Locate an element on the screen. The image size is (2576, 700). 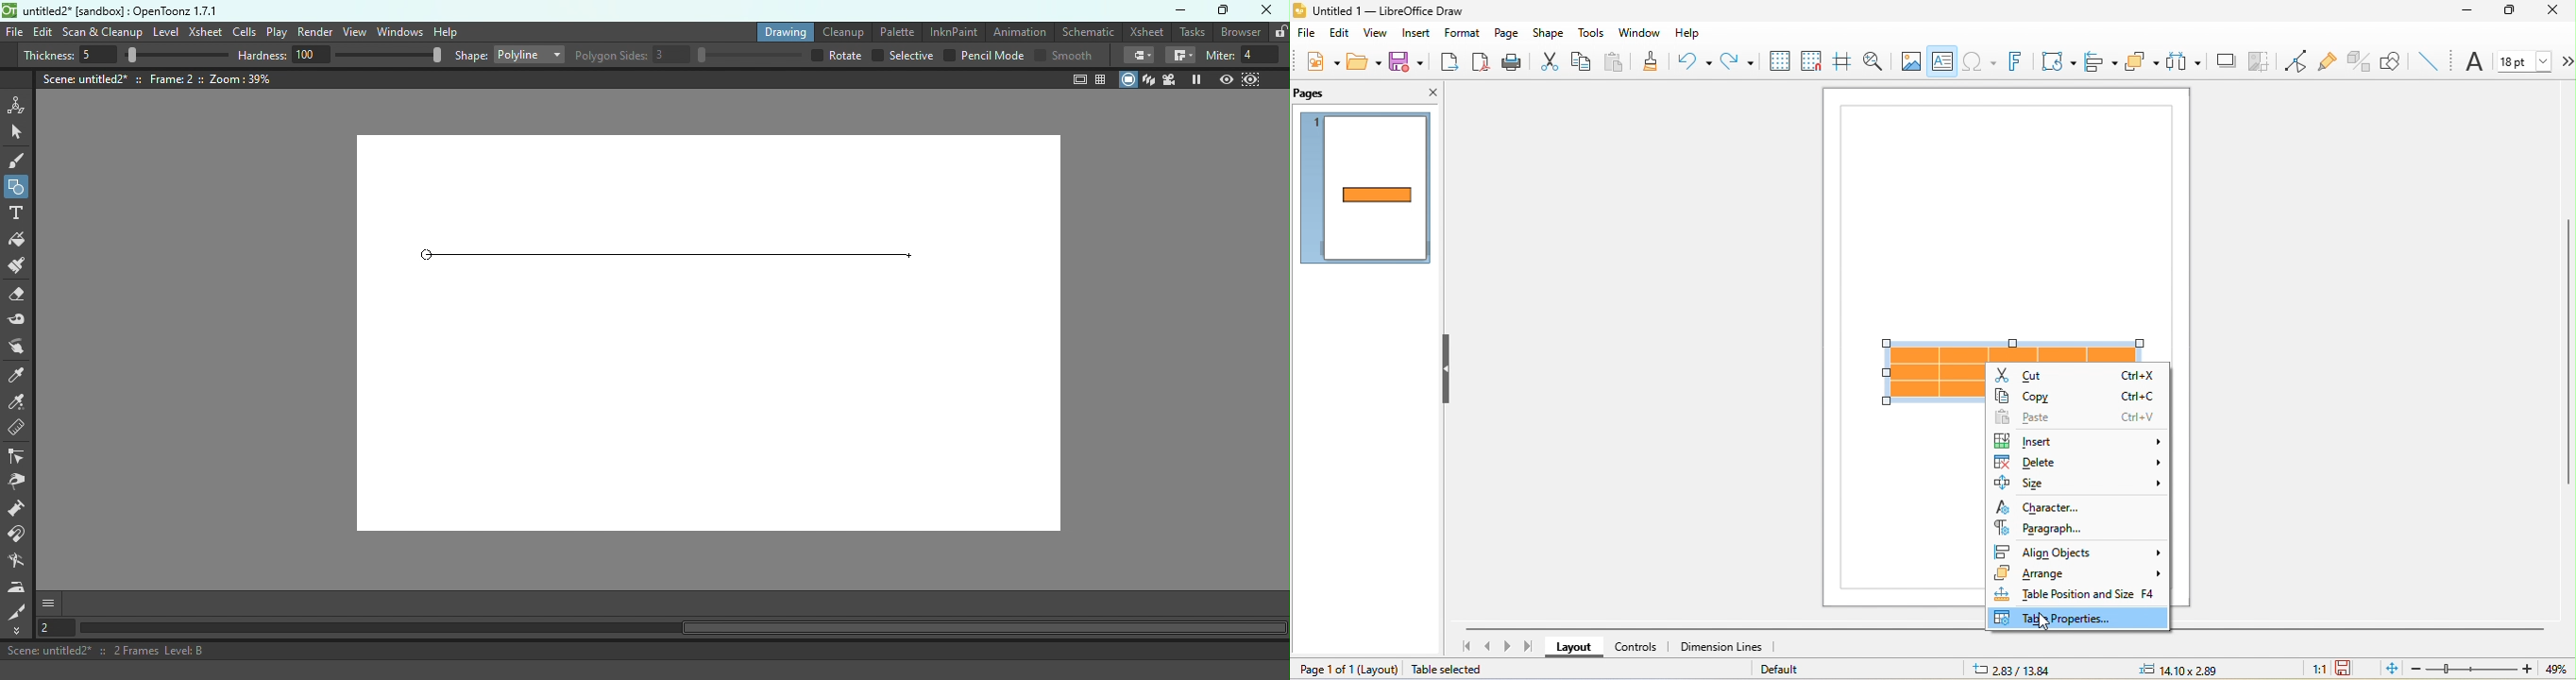
maximize is located at coordinates (2515, 14).